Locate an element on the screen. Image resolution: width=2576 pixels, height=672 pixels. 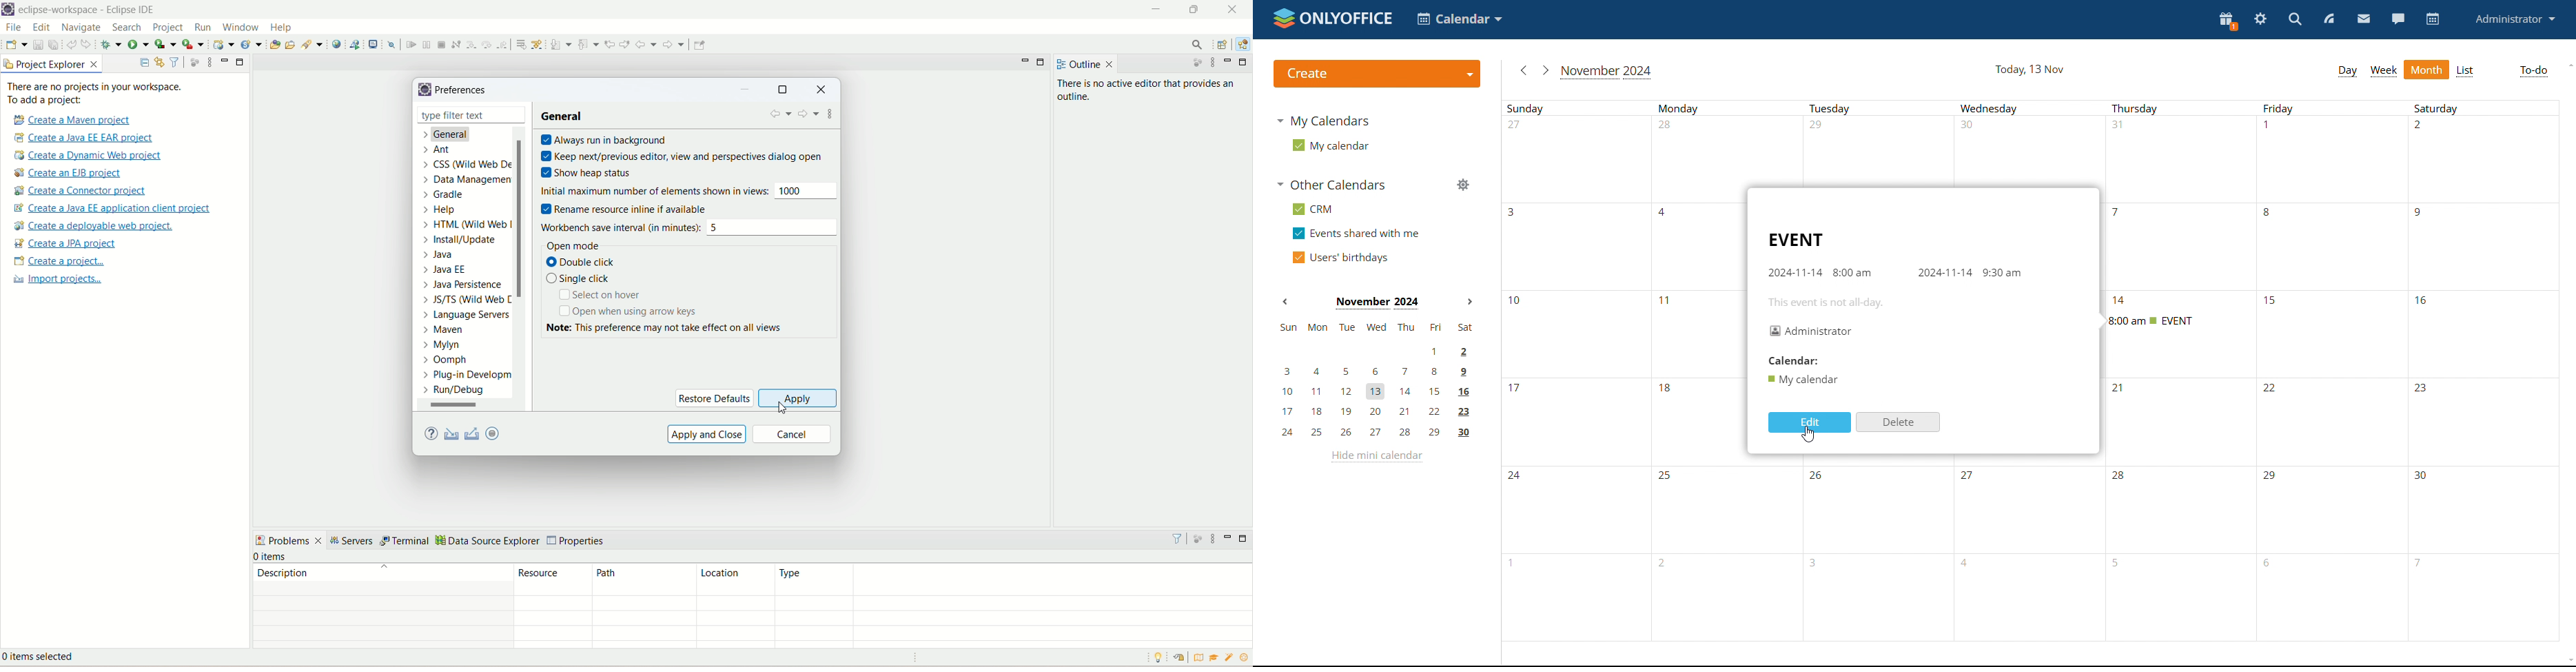
dates of the month is located at coordinates (1620, 246).